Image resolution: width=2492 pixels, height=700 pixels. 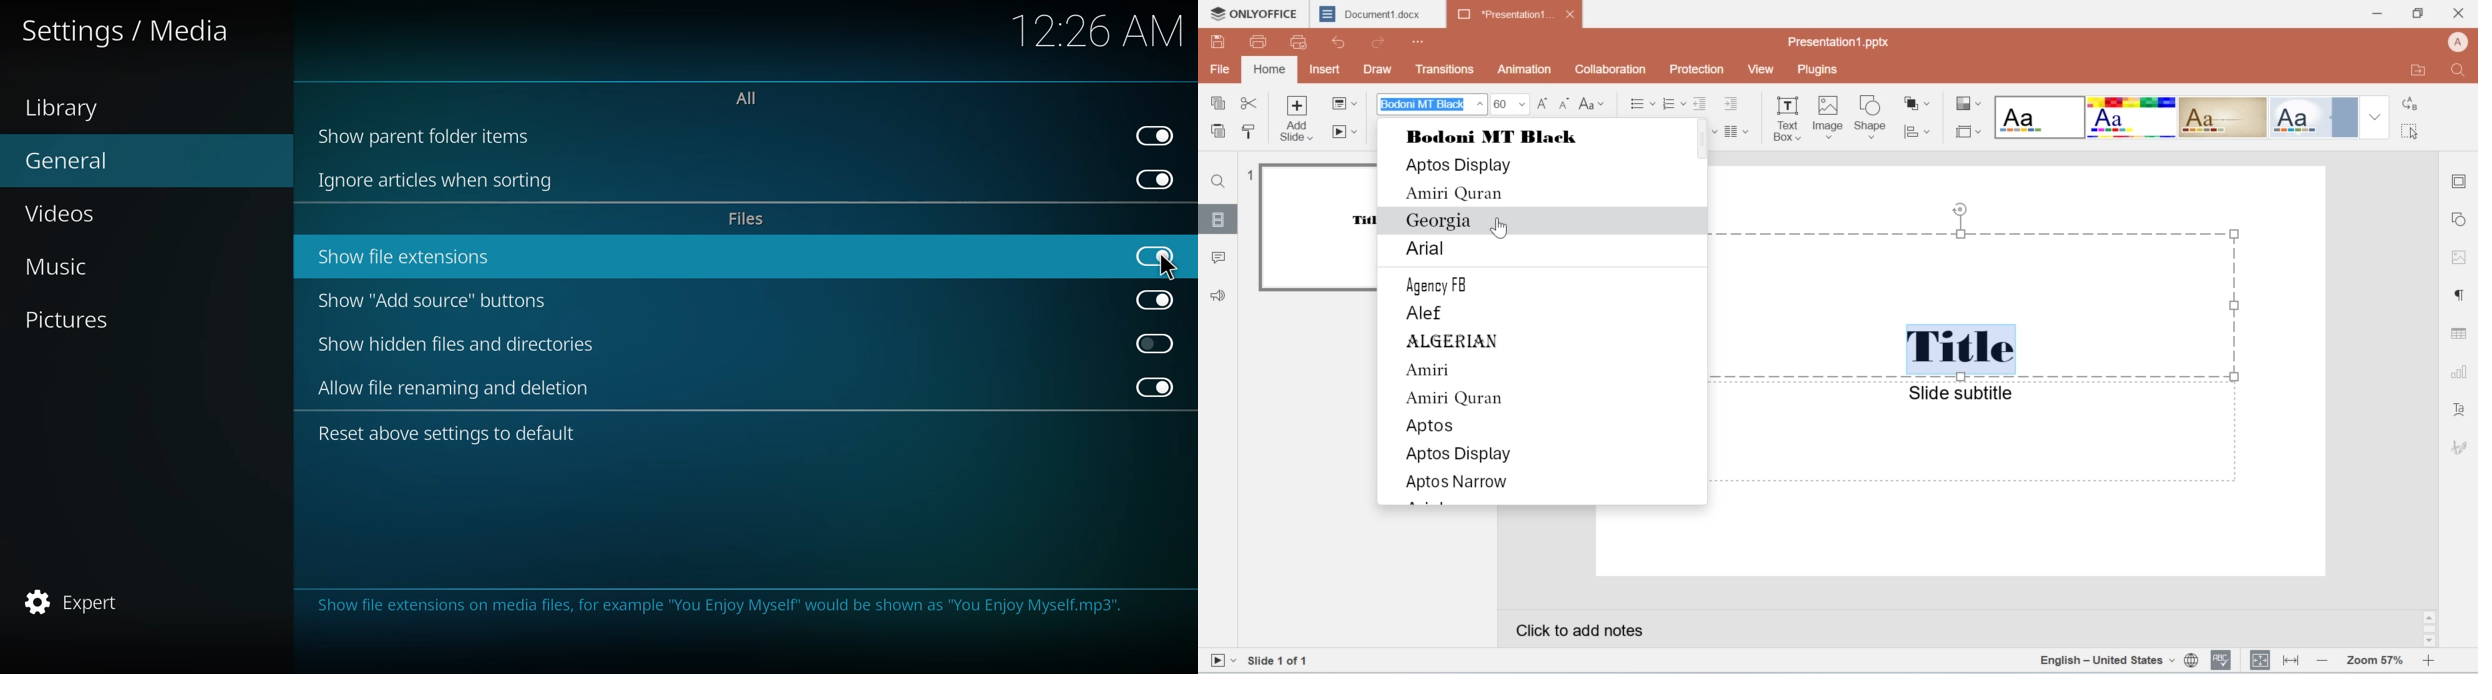 What do you see at coordinates (409, 256) in the screenshot?
I see `show file extensions` at bounding box center [409, 256].